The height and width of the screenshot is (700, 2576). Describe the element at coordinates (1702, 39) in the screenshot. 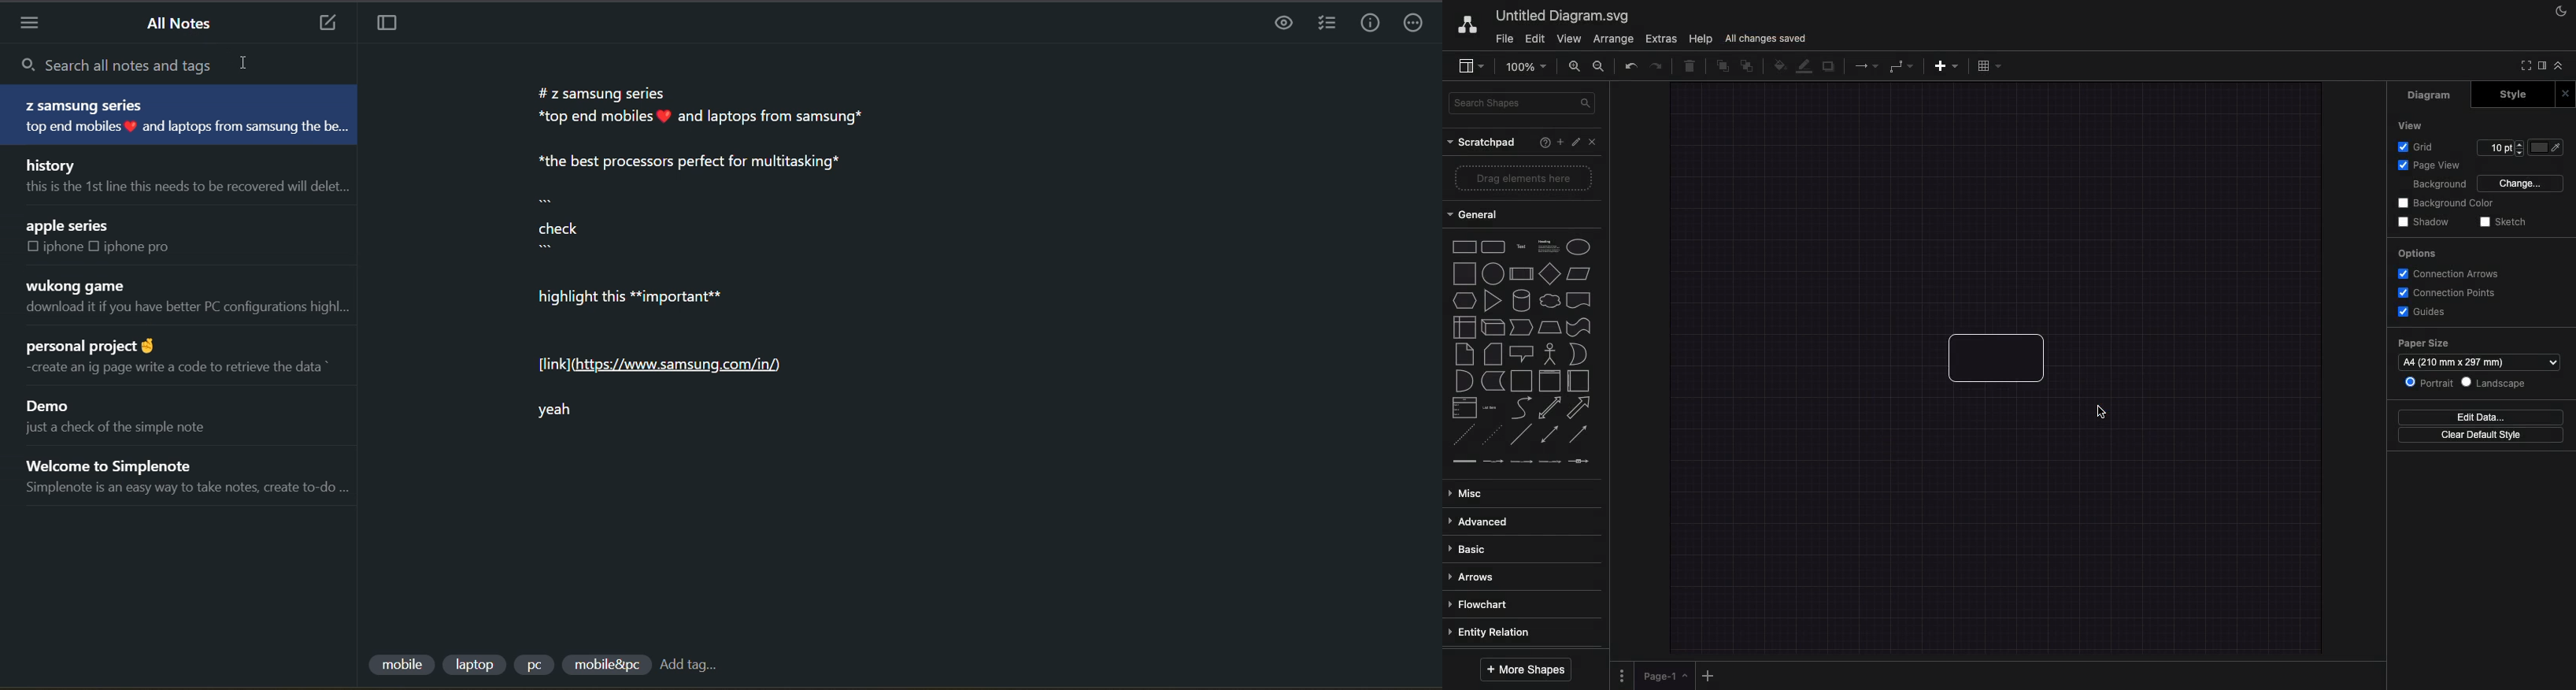

I see `Help` at that location.